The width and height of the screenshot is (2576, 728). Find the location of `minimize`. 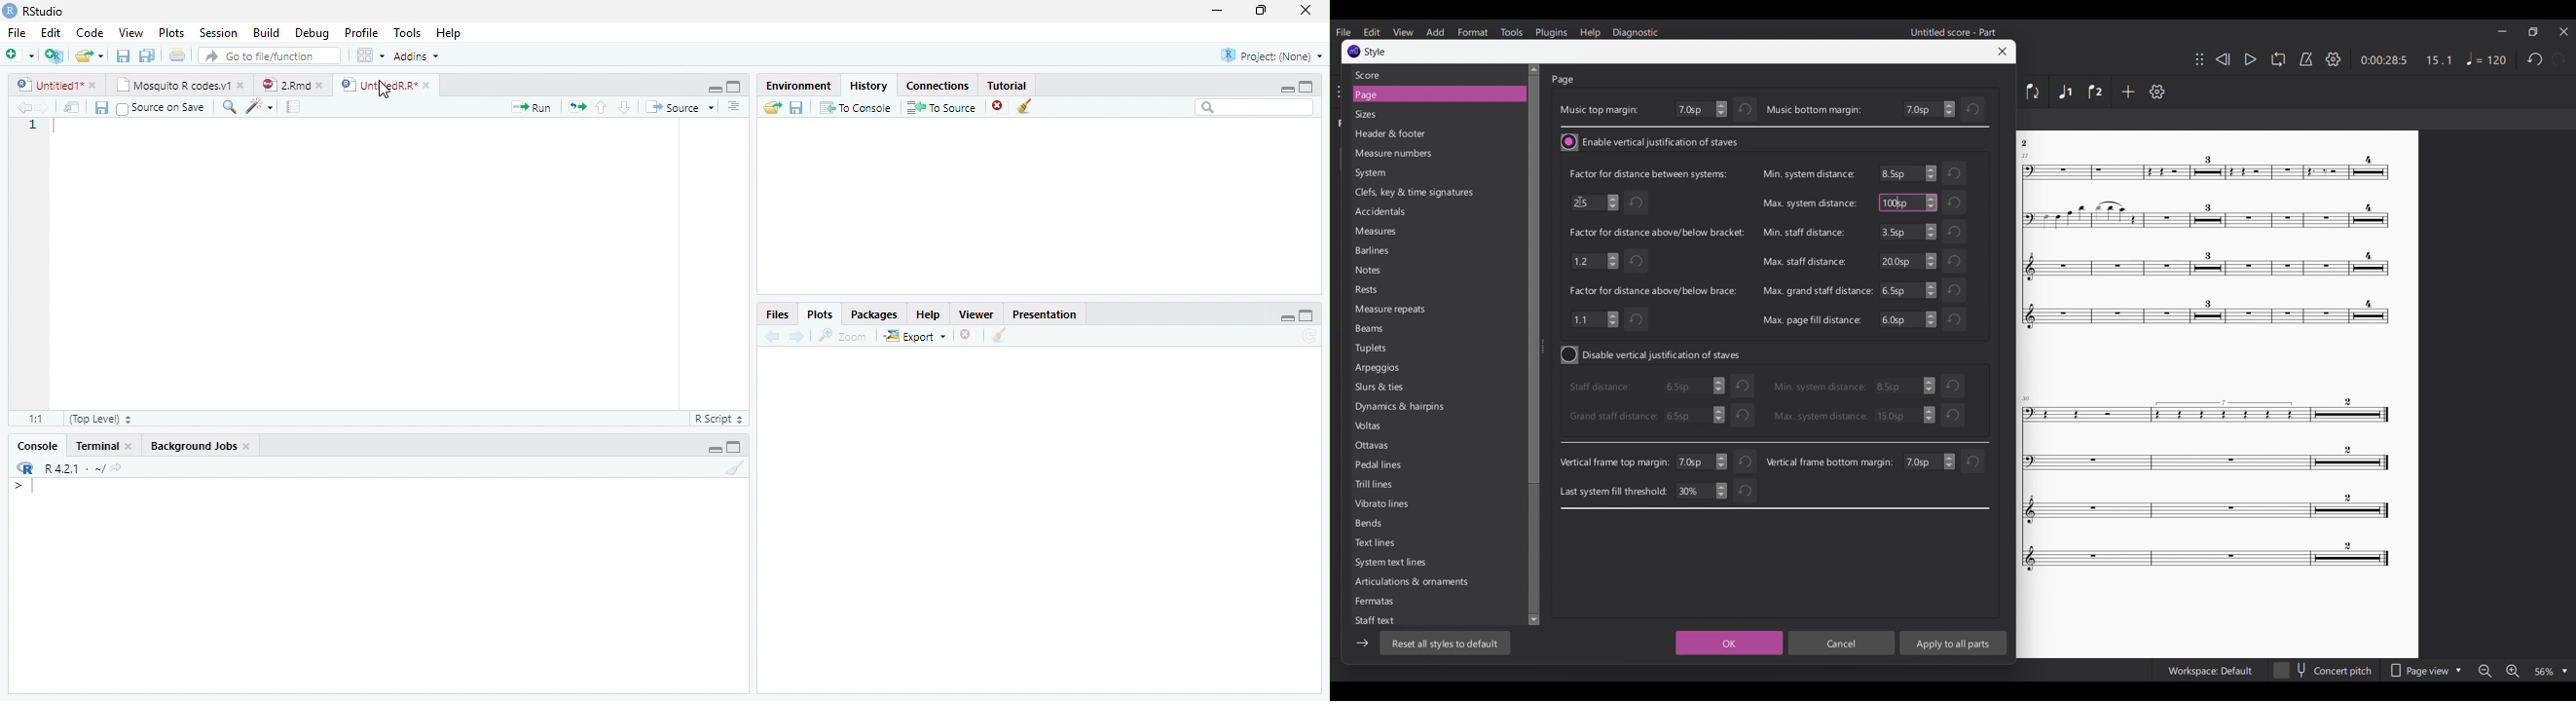

minimize is located at coordinates (1217, 10).